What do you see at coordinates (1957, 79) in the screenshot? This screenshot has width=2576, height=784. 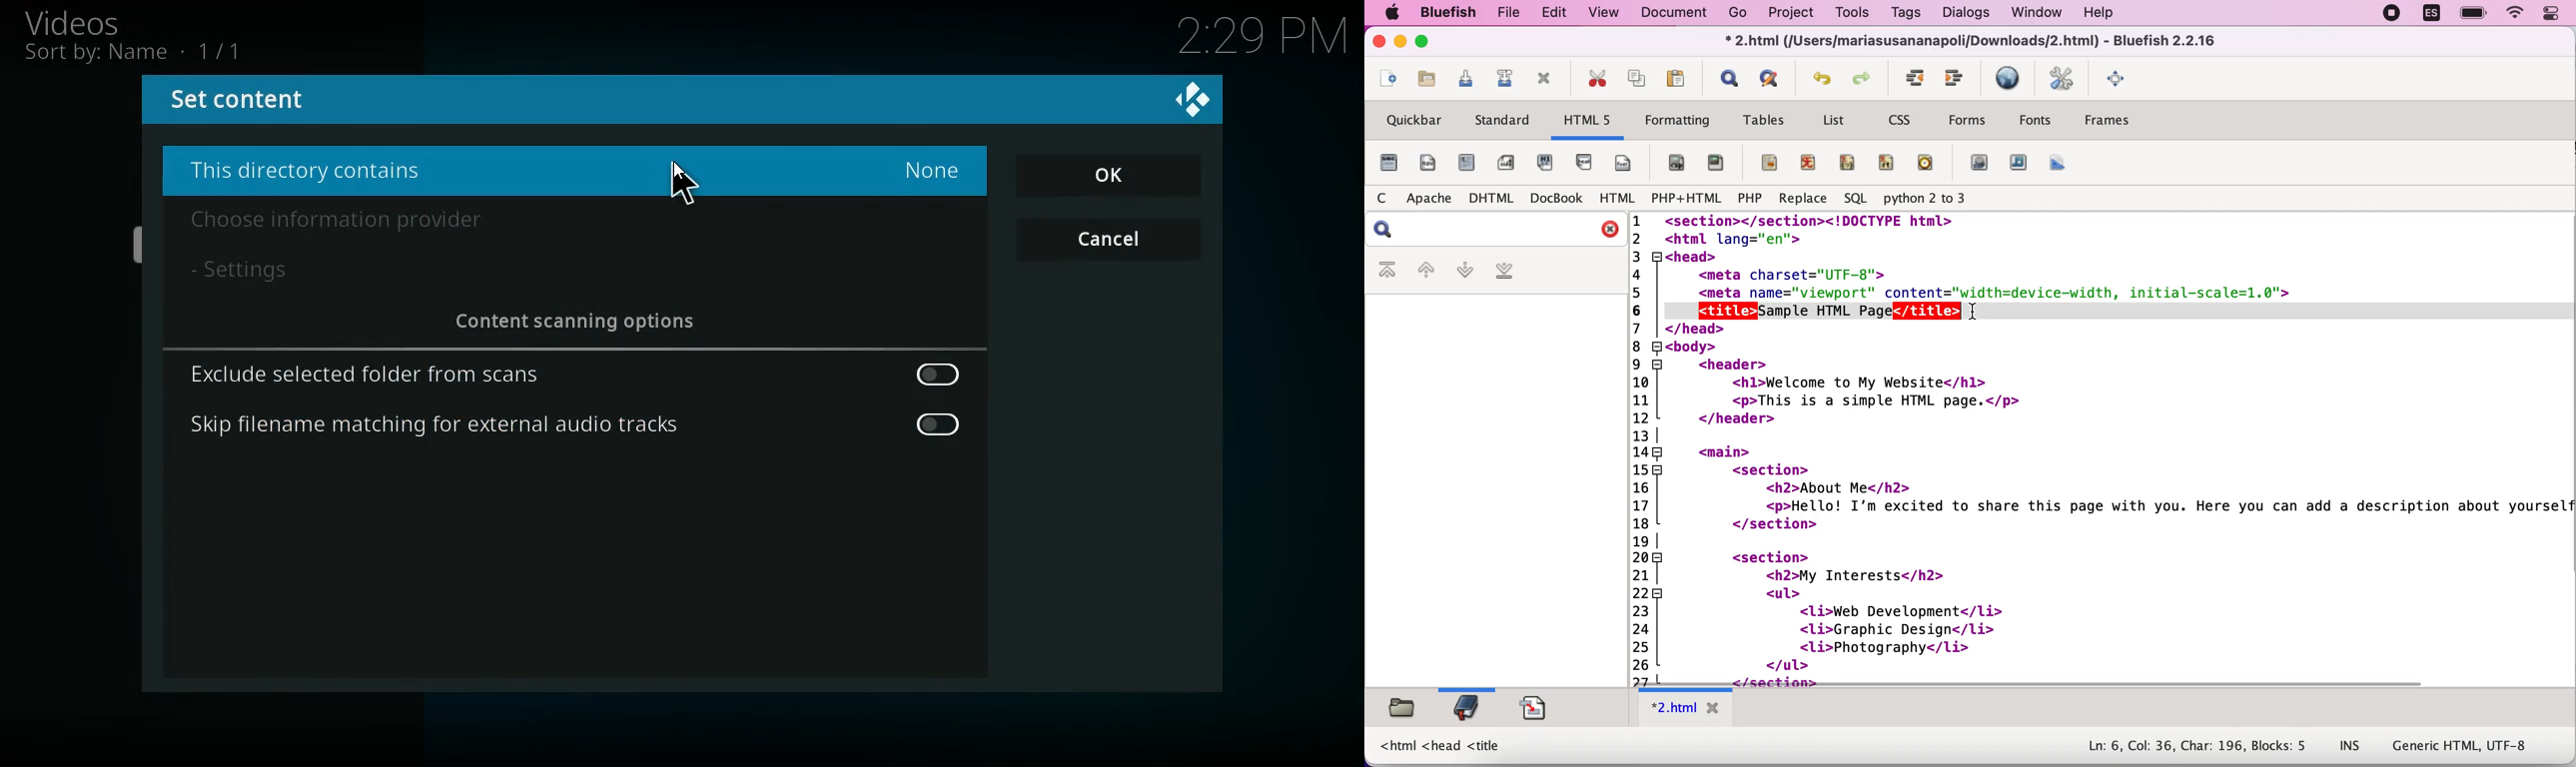 I see `indent` at bounding box center [1957, 79].